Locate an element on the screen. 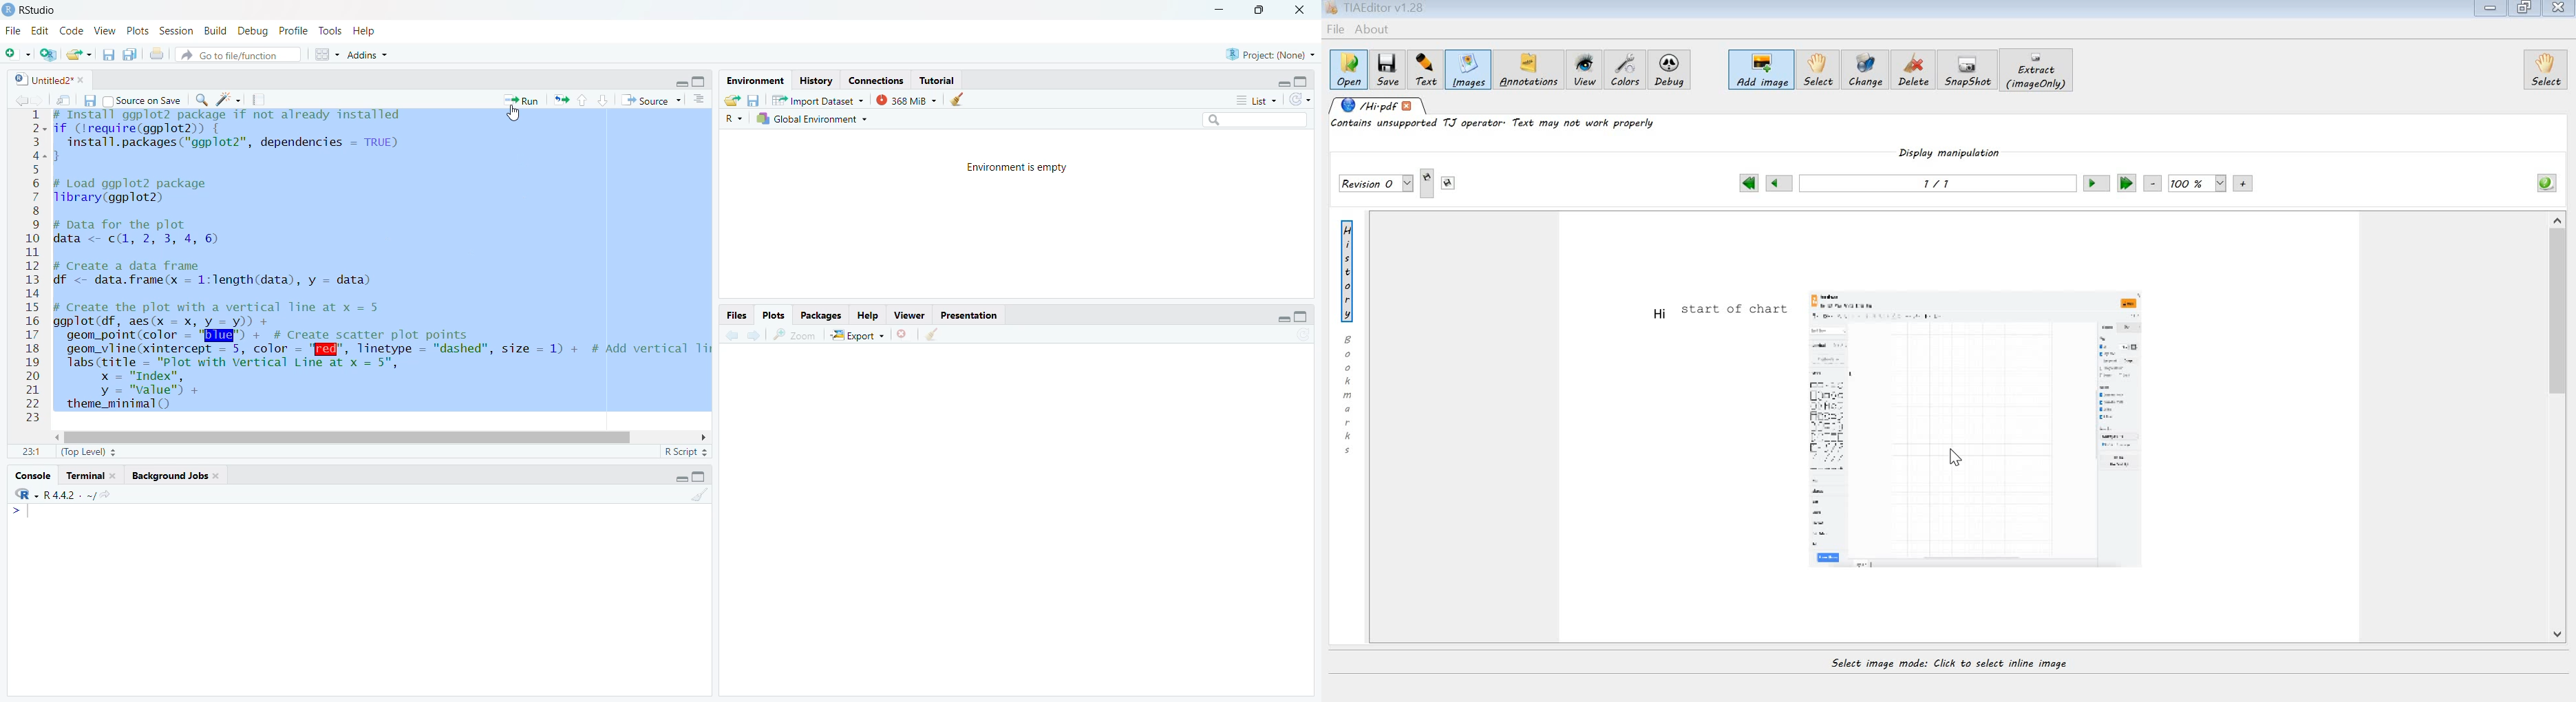  Terminal is located at coordinates (90, 475).